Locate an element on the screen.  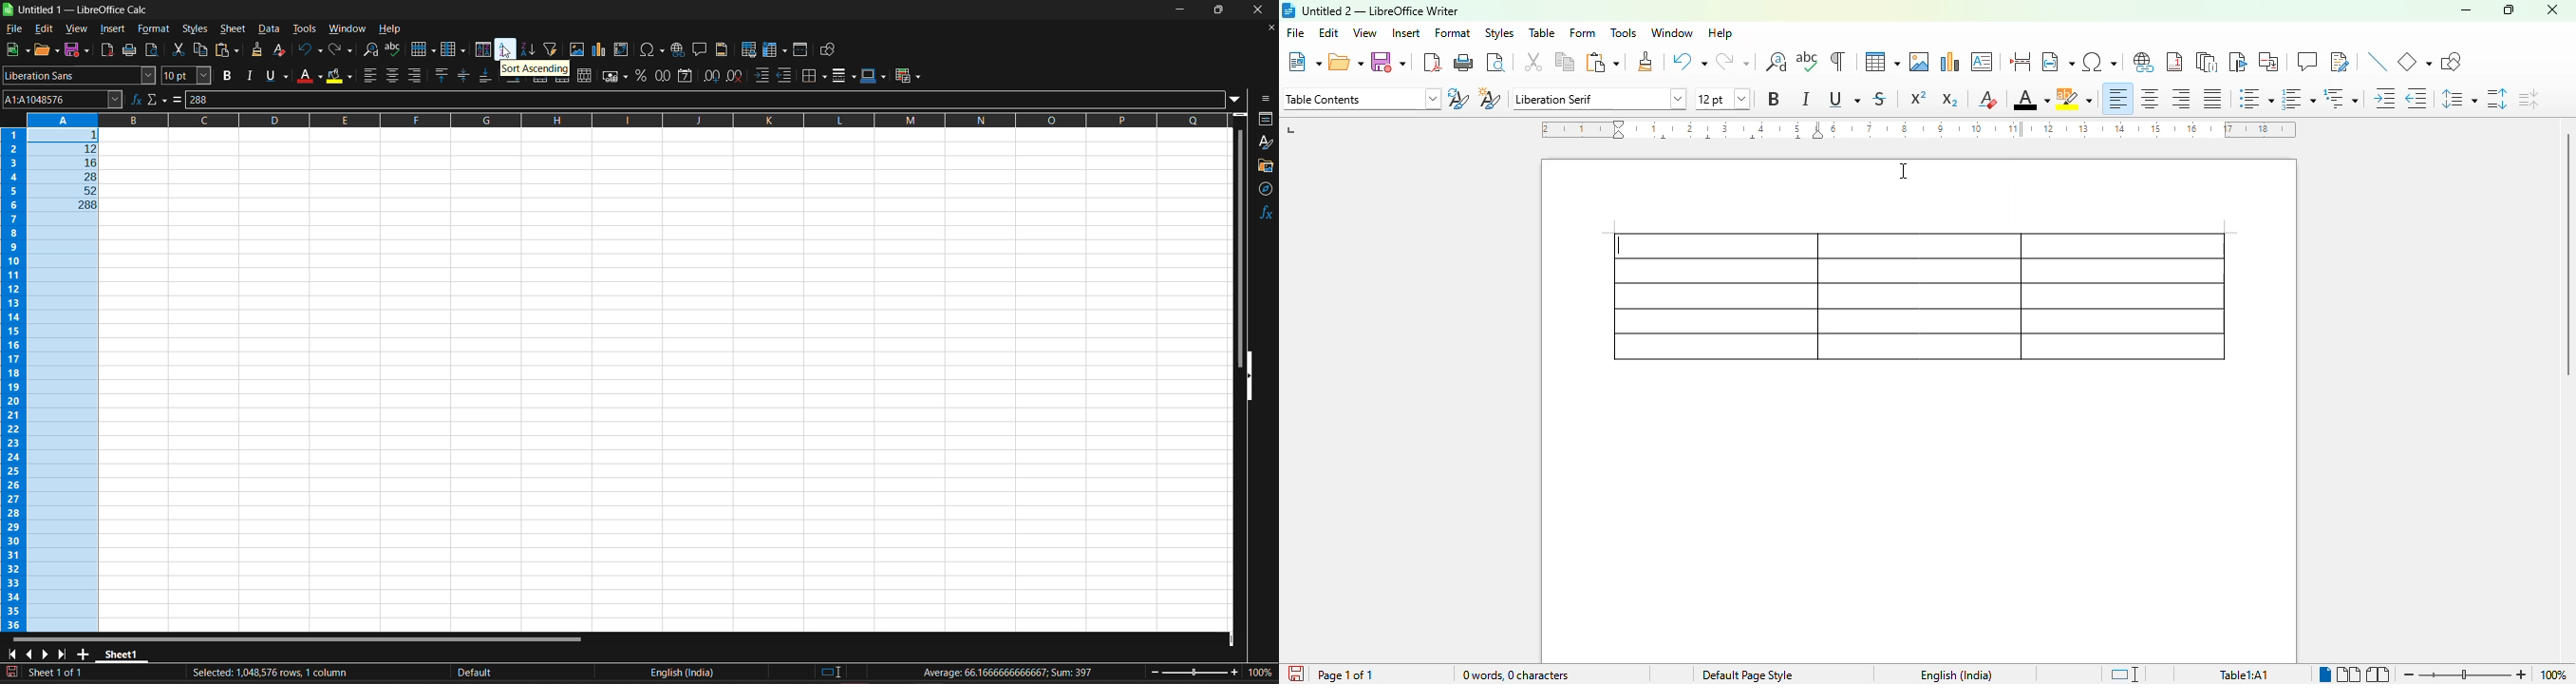
window is located at coordinates (1671, 32).